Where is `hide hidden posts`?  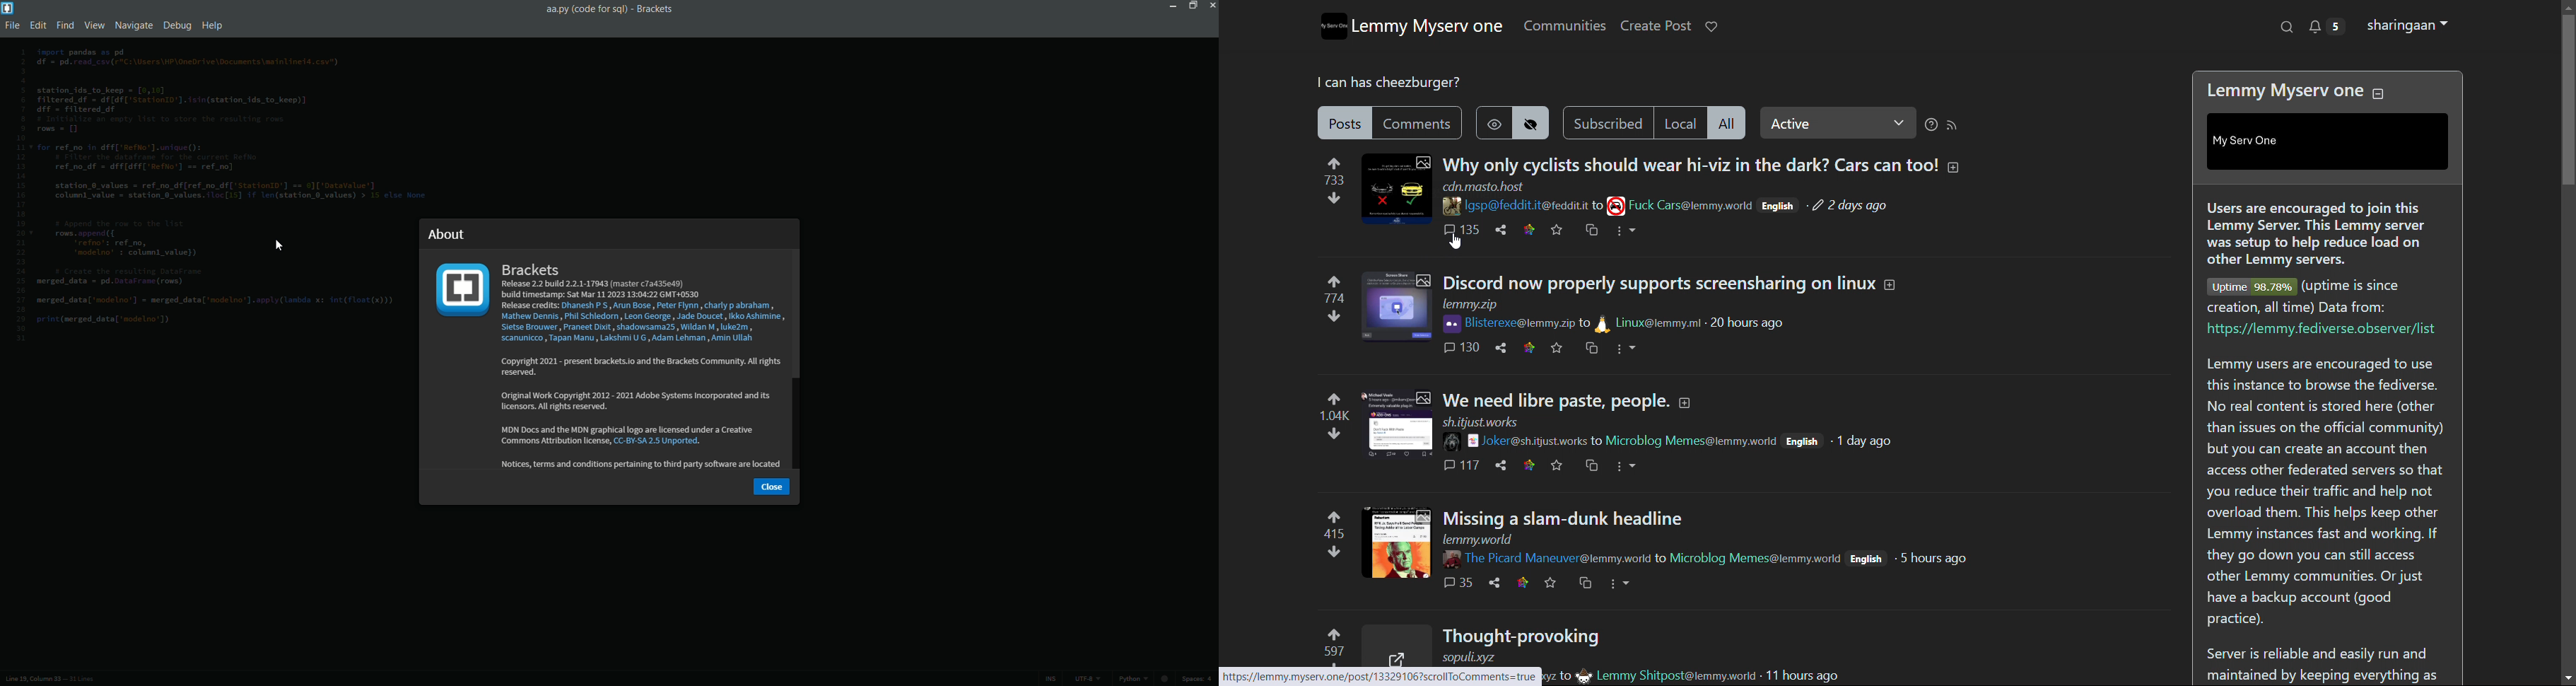 hide hidden posts is located at coordinates (1531, 123).